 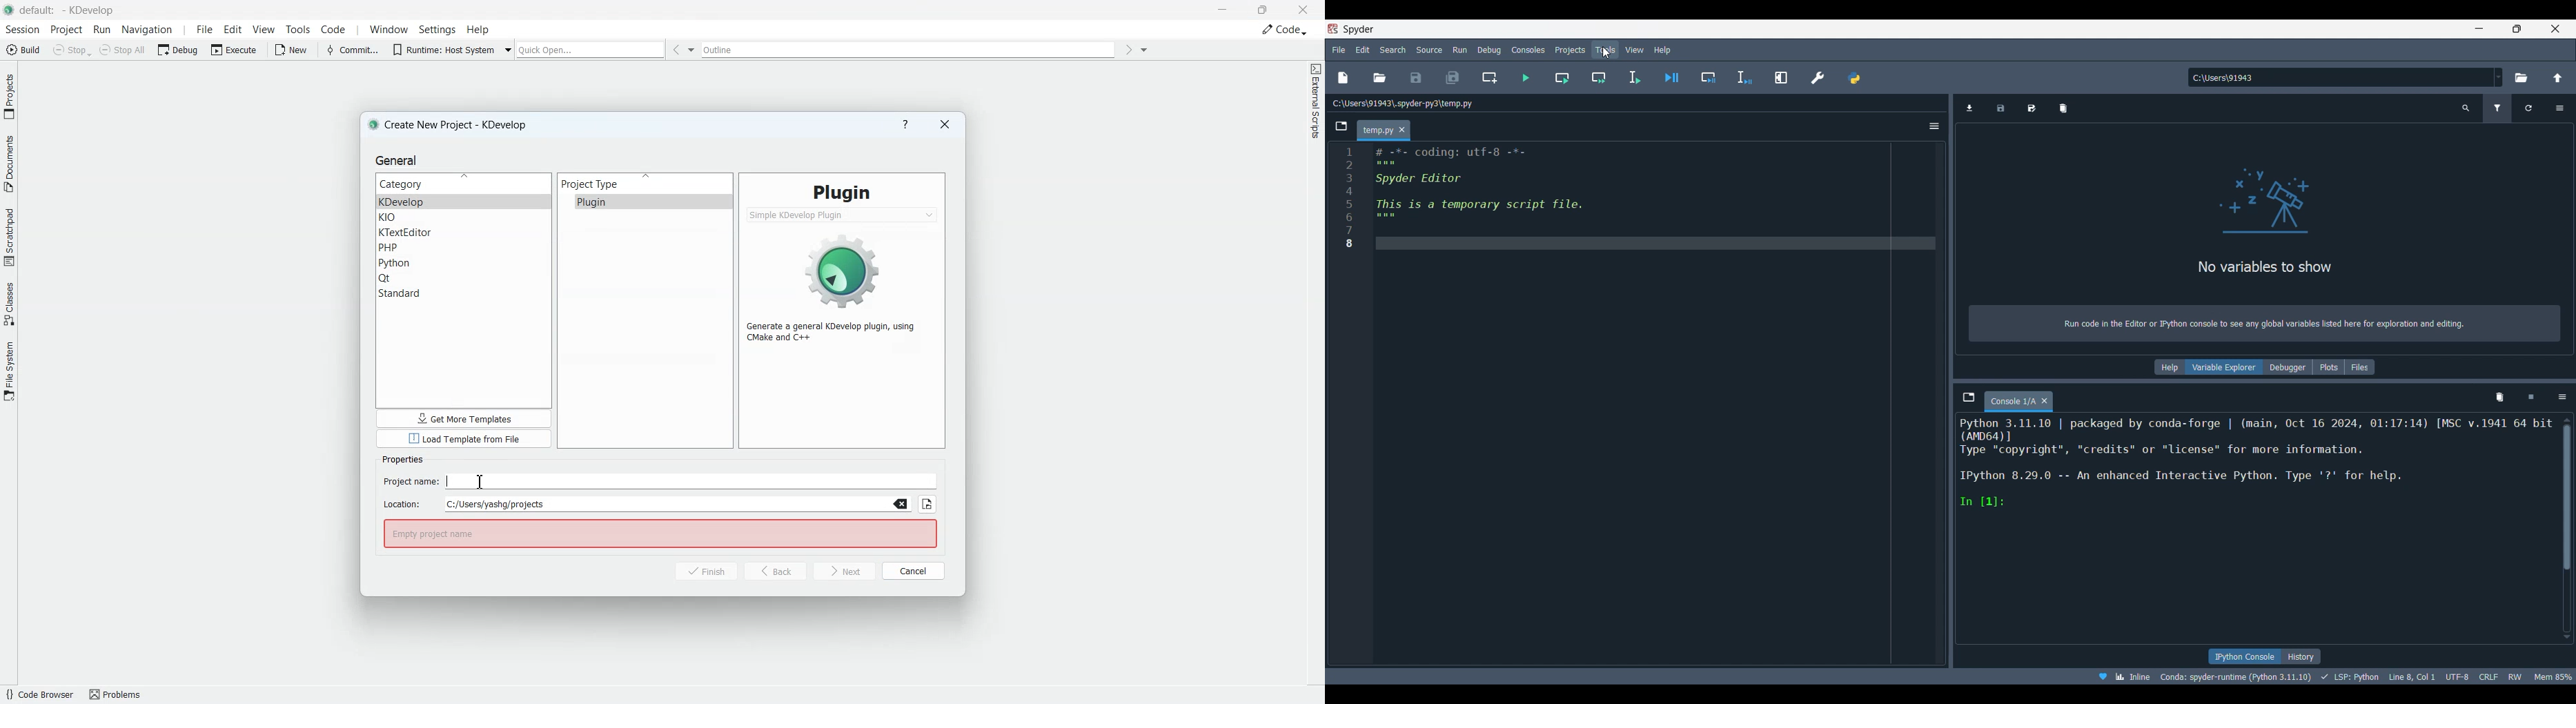 What do you see at coordinates (2466, 108) in the screenshot?
I see `Search variable name and type` at bounding box center [2466, 108].